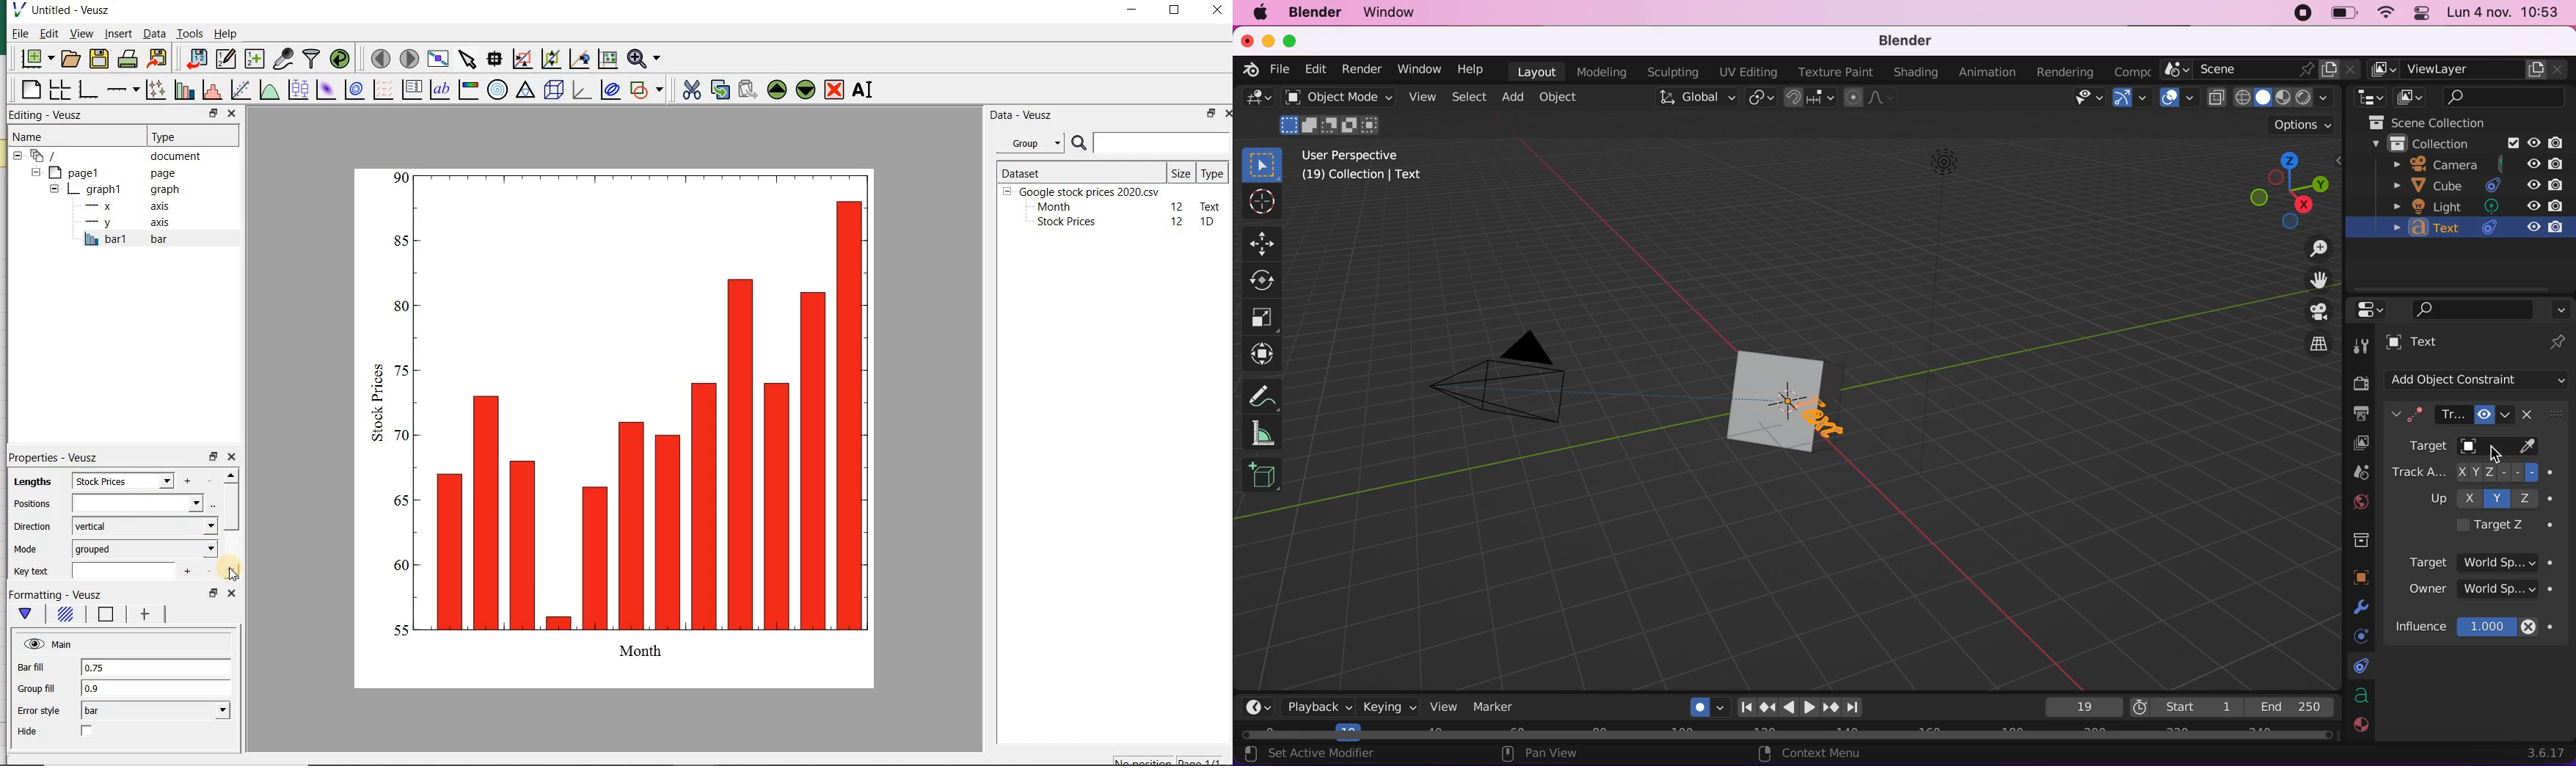 The width and height of the screenshot is (2576, 784). Describe the element at coordinates (1269, 434) in the screenshot. I see `measure` at that location.